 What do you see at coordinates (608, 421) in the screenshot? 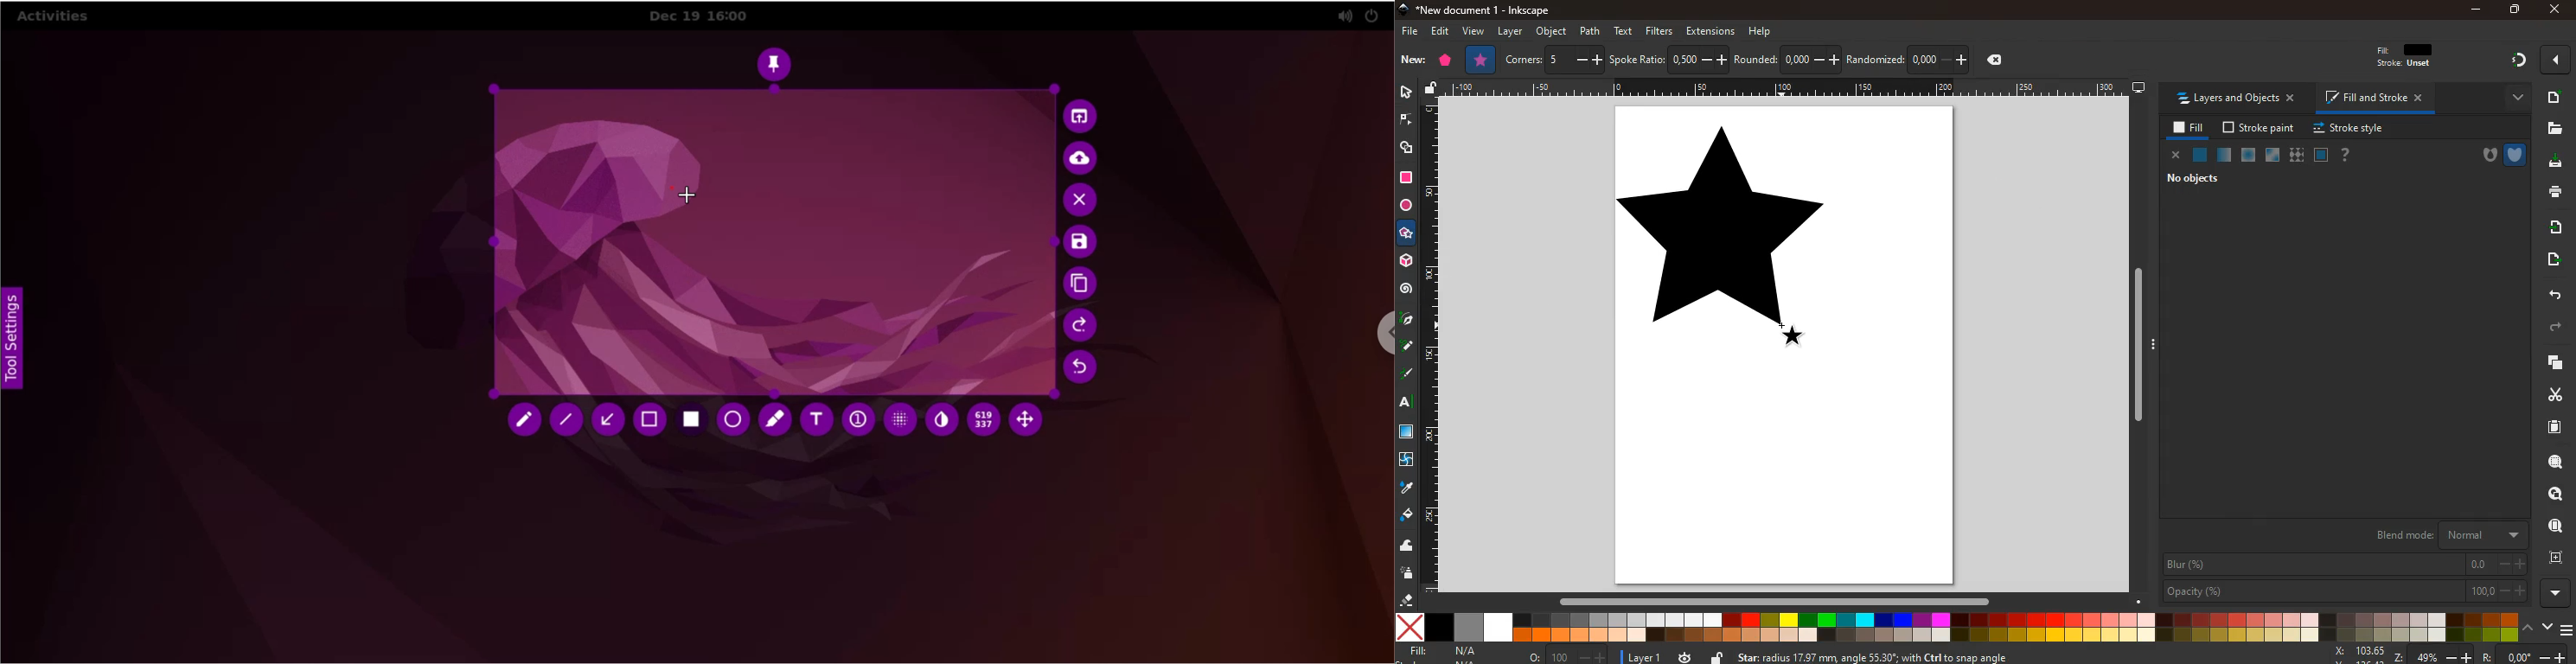
I see `arrow tool` at bounding box center [608, 421].